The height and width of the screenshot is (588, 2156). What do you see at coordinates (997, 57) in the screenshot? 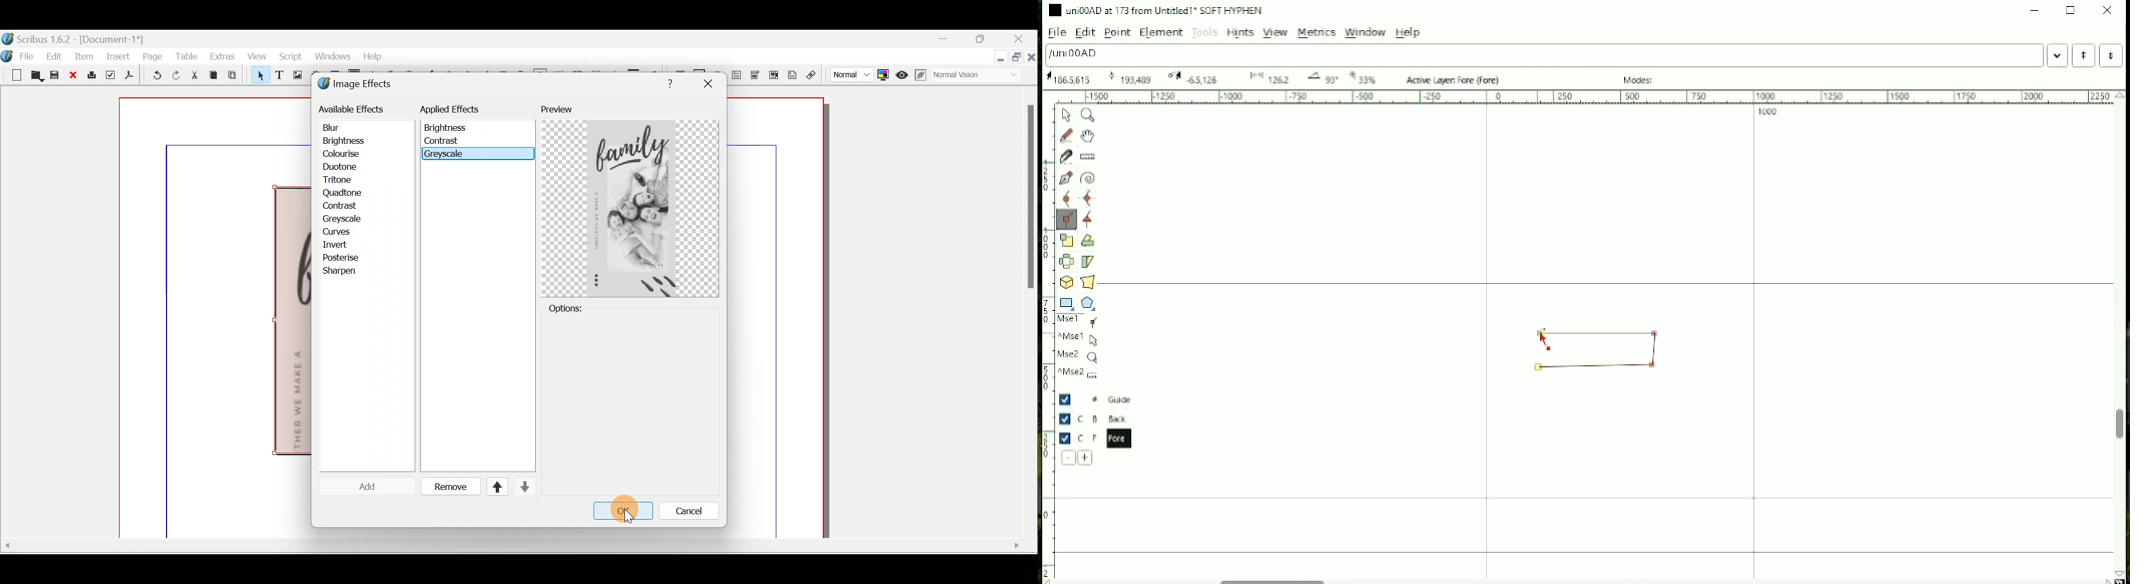
I see `Minimise` at bounding box center [997, 57].